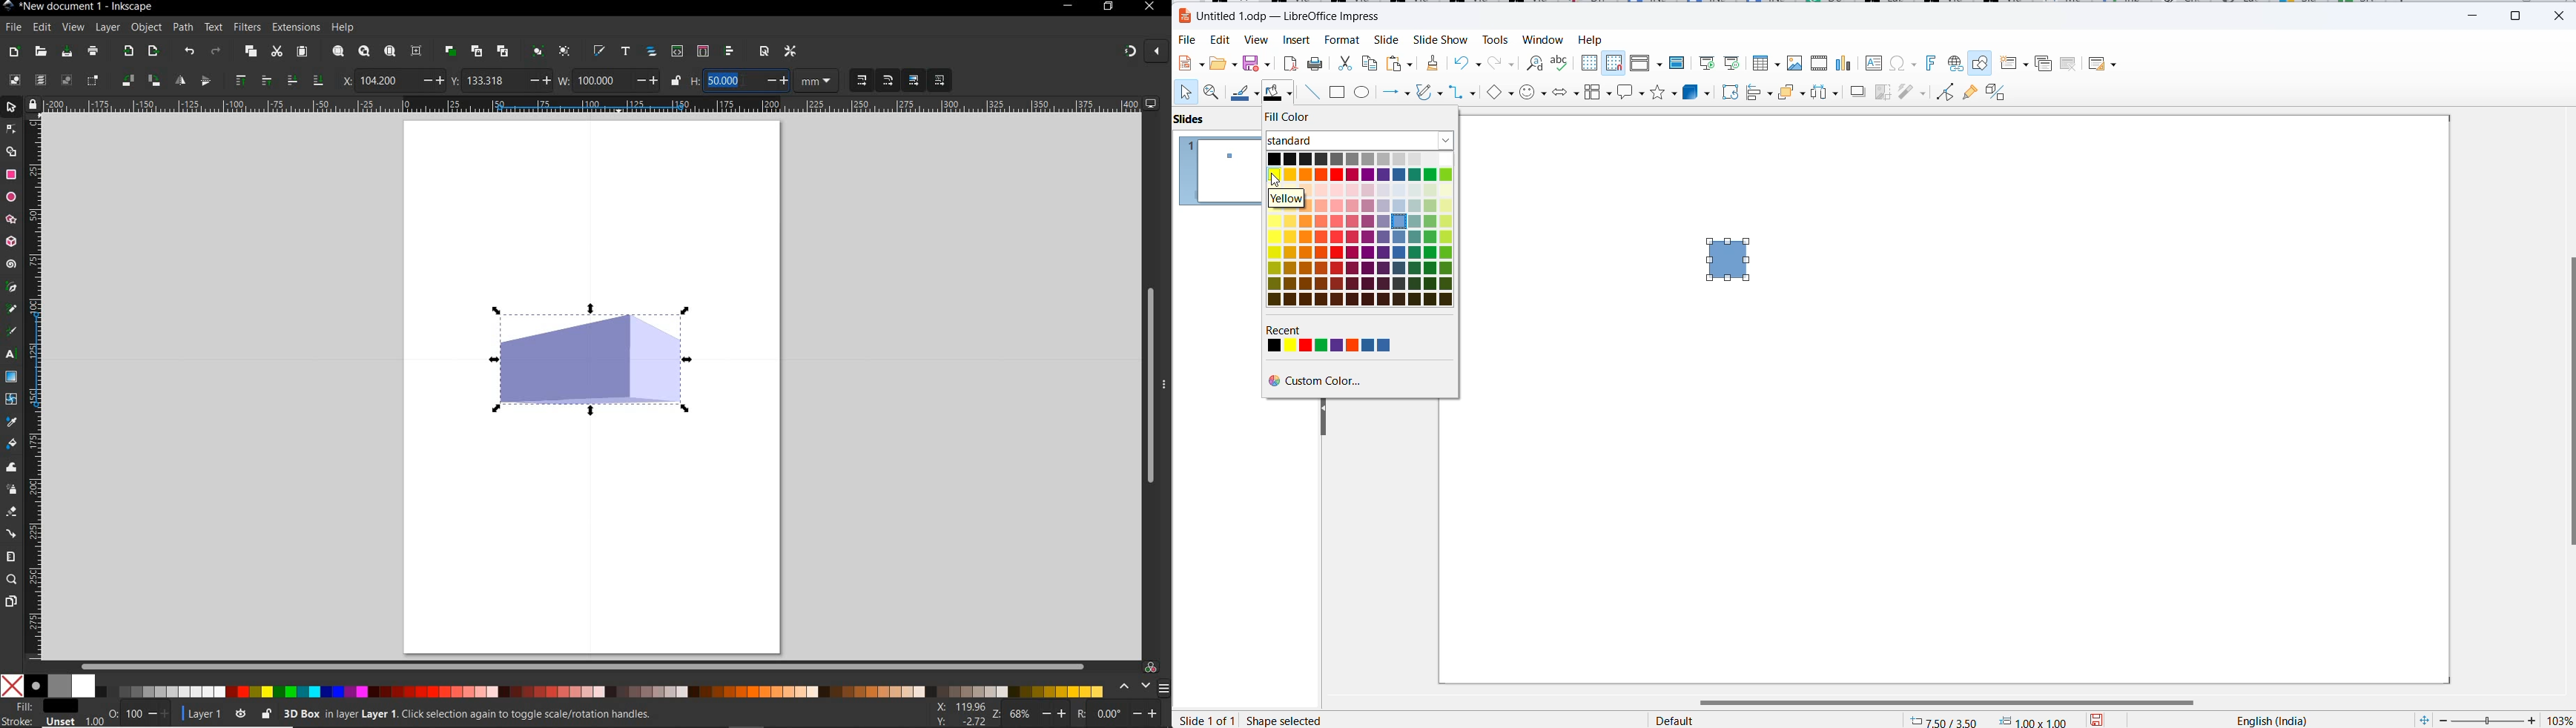 The width and height of the screenshot is (2576, 728). I want to click on lower selection, so click(291, 81).